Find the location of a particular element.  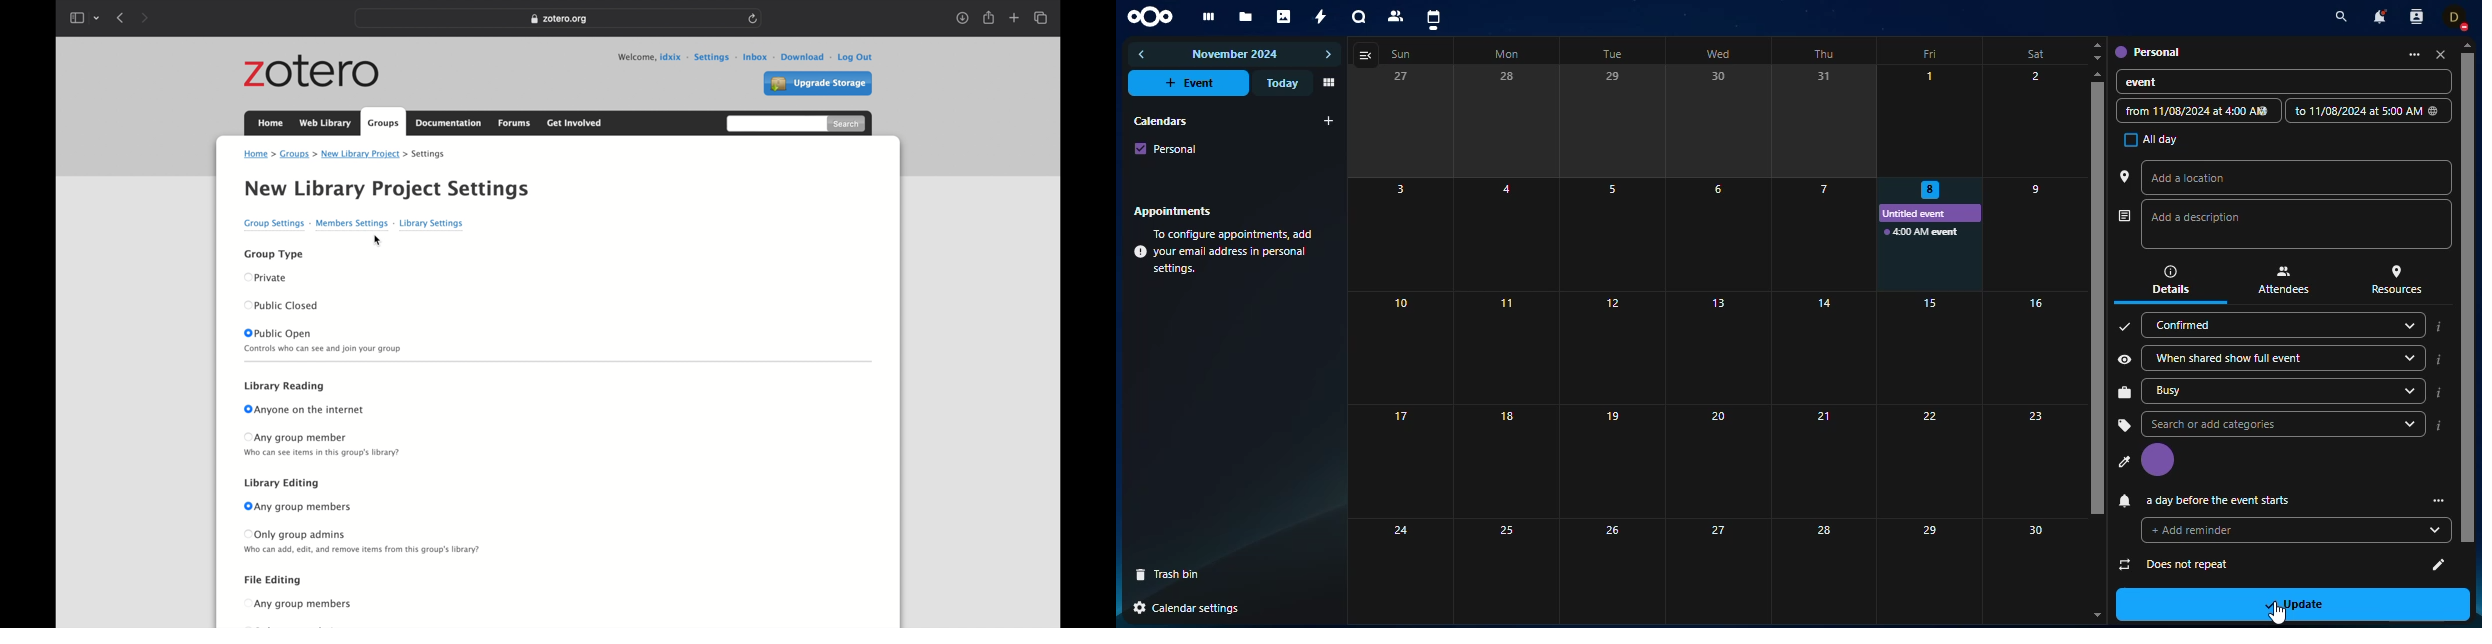

trash bin is located at coordinates (1175, 574).